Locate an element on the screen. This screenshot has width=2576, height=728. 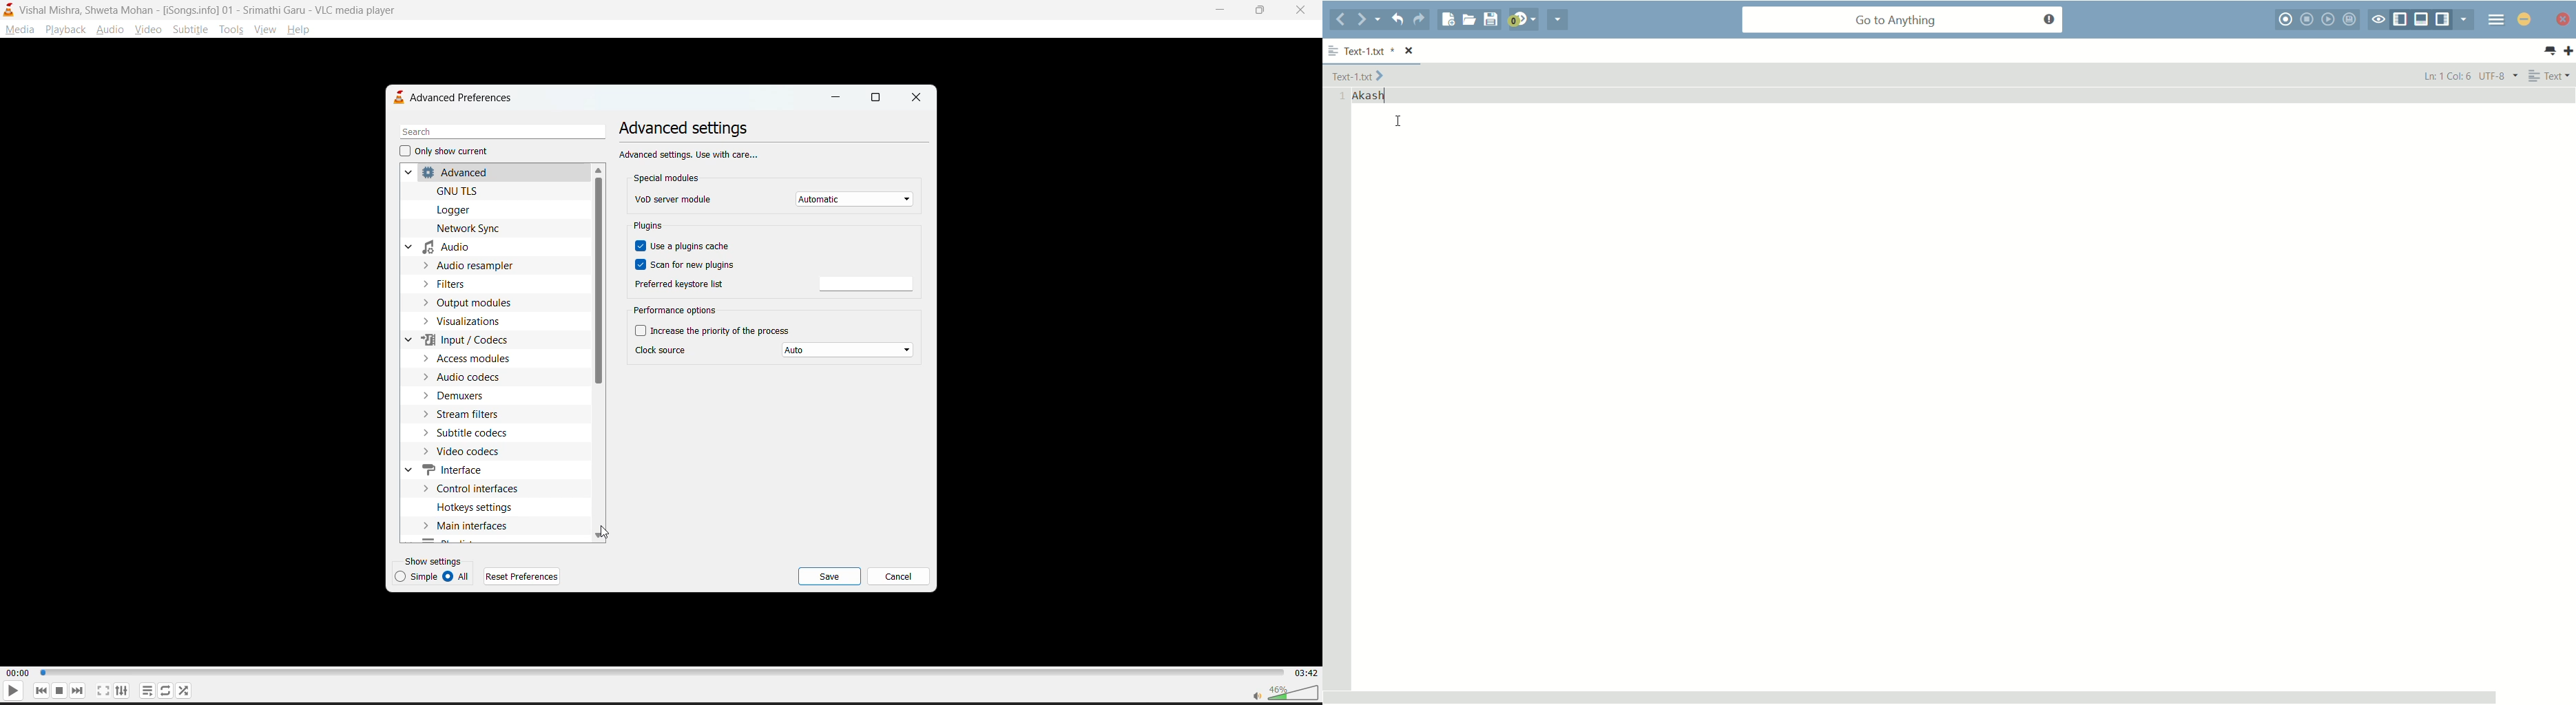
forward is located at coordinates (1368, 20).